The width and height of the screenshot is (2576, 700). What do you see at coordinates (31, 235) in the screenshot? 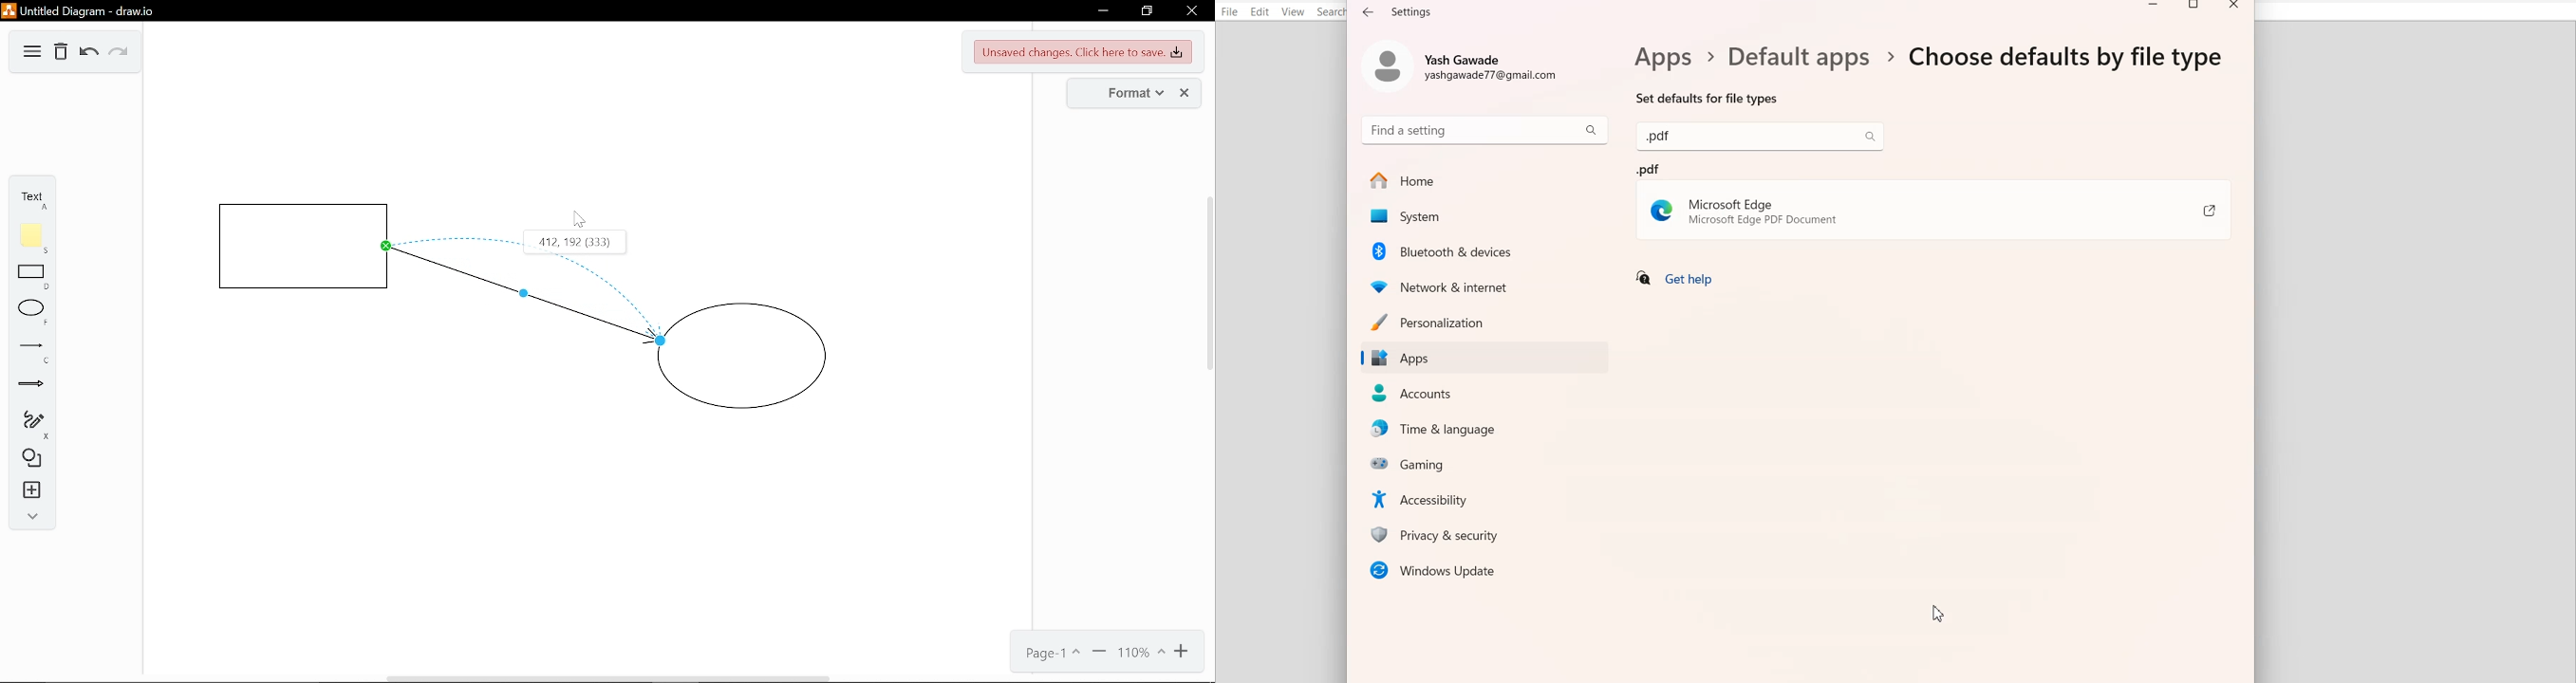
I see `Note` at bounding box center [31, 235].